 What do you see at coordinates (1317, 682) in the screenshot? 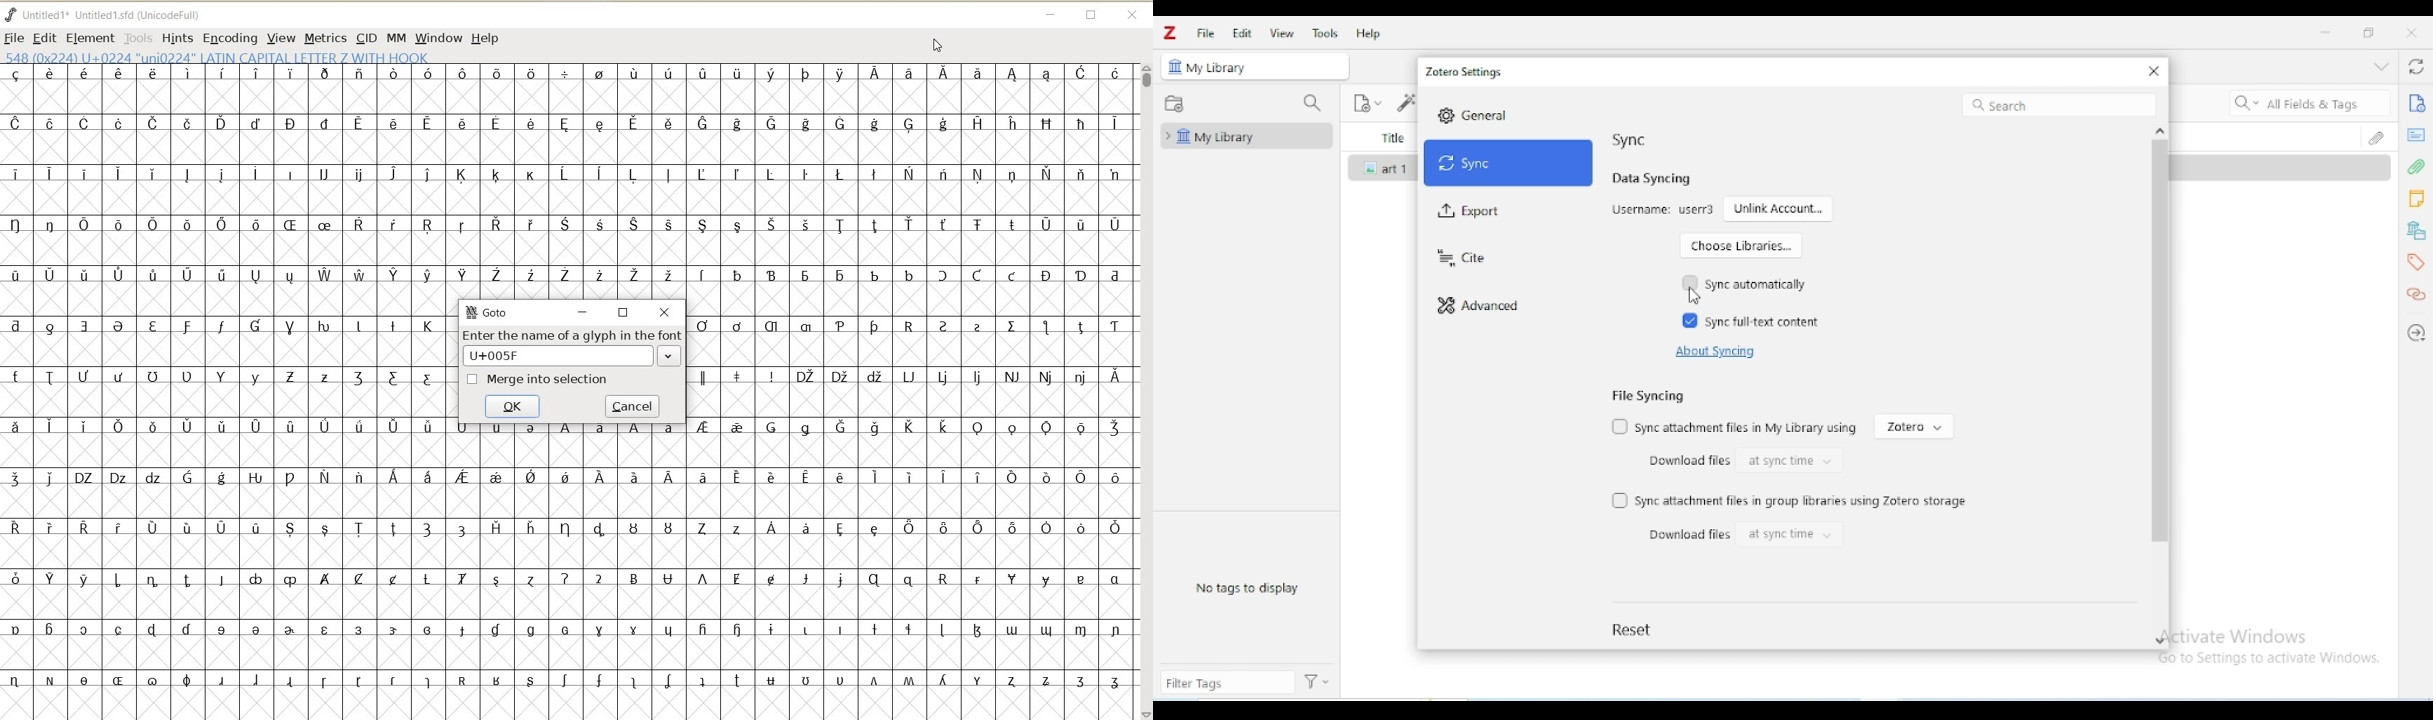
I see `actions` at bounding box center [1317, 682].